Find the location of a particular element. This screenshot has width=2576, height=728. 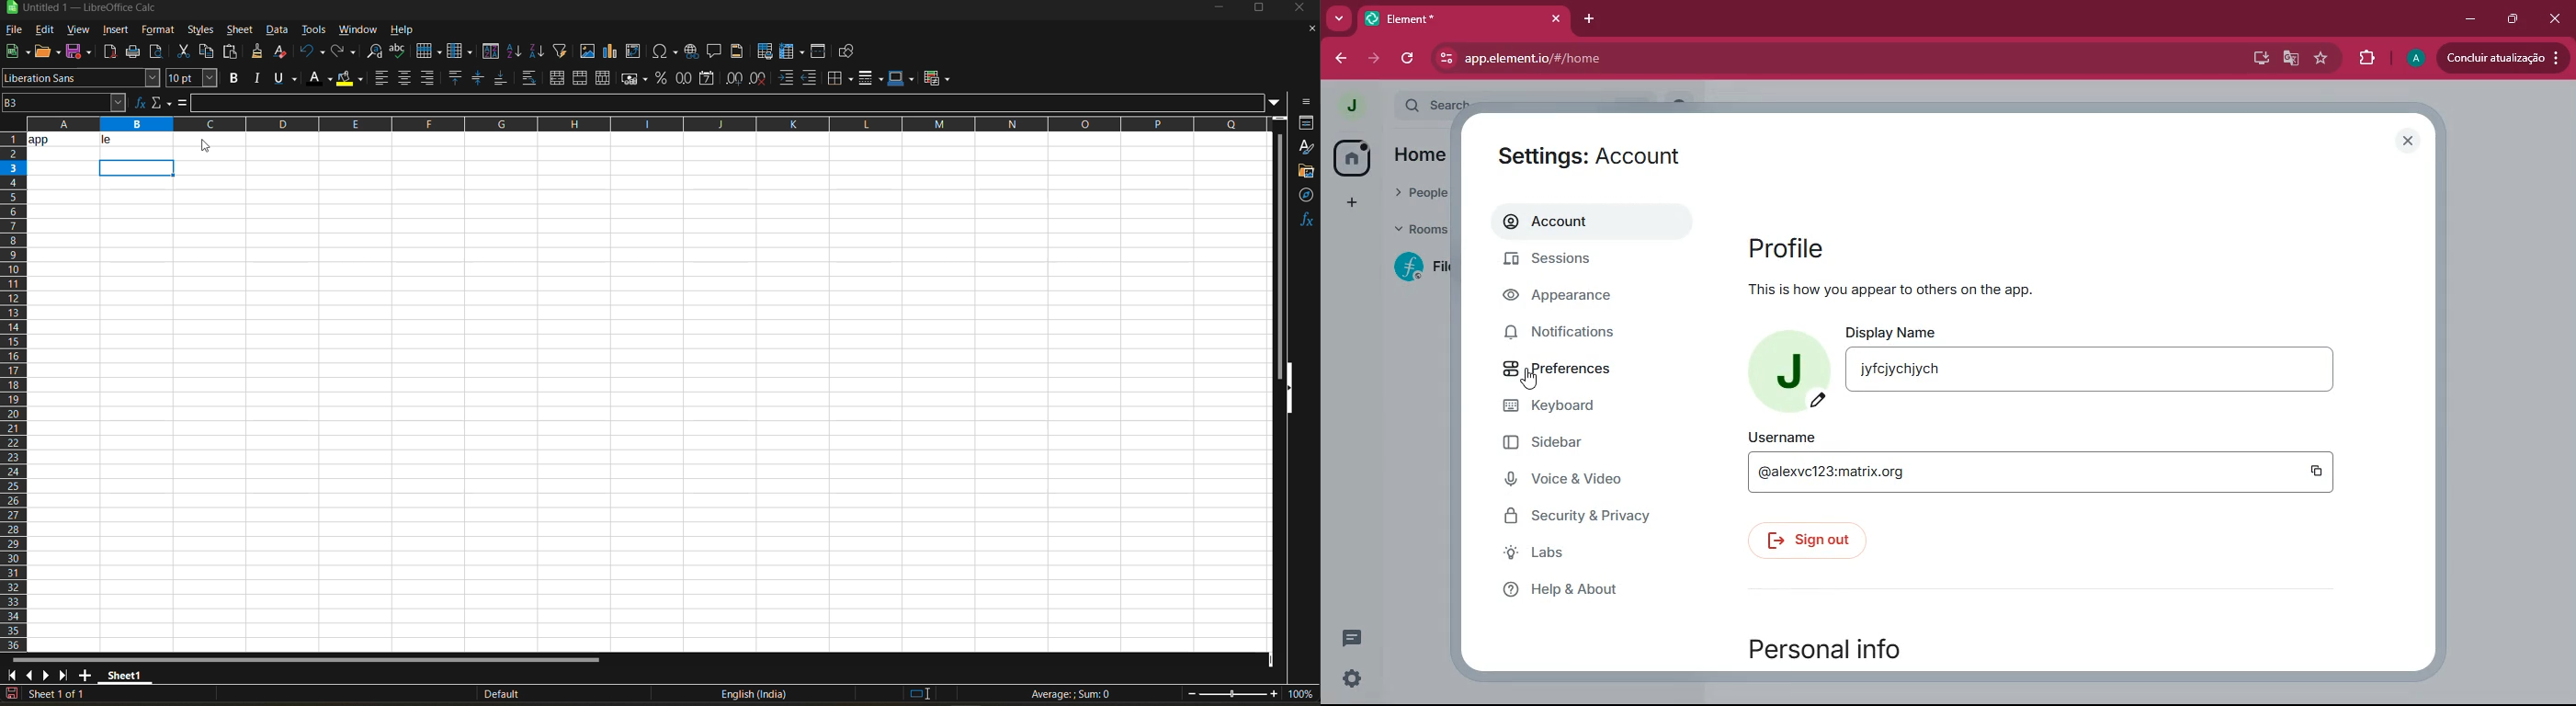

settings is located at coordinates (1353, 679).